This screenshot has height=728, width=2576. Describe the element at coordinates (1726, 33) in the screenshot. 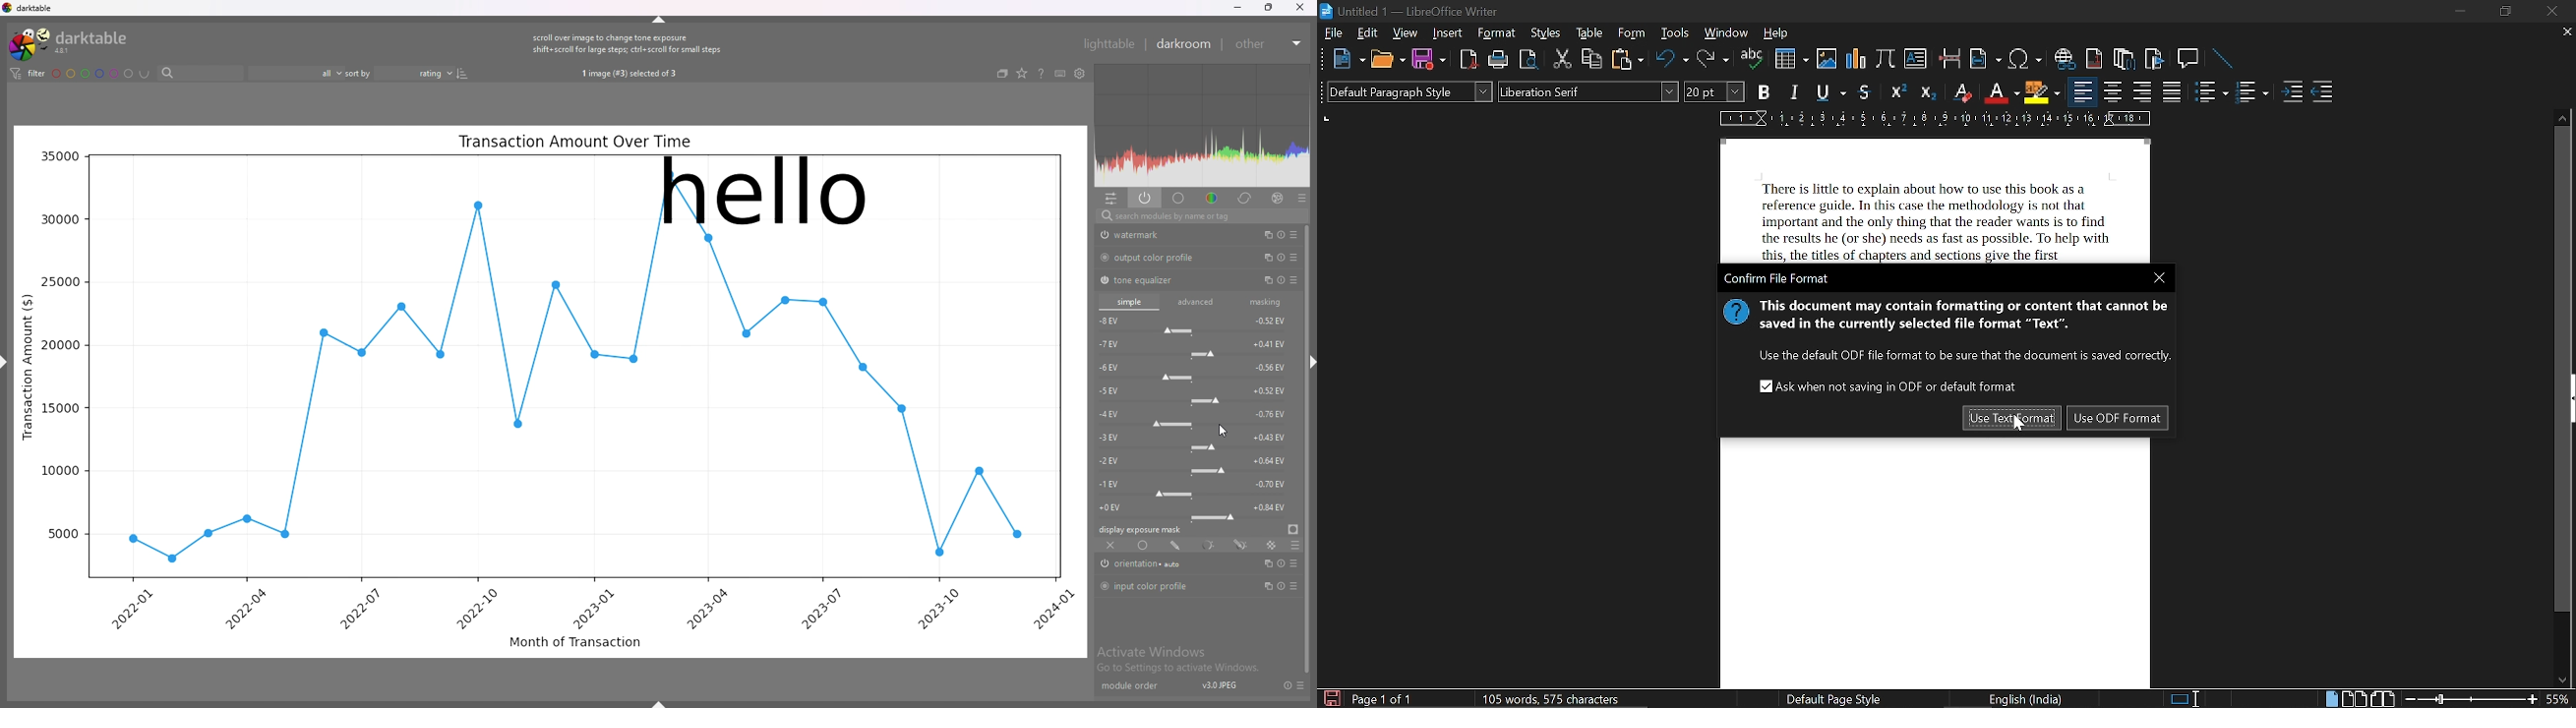

I see `window` at that location.